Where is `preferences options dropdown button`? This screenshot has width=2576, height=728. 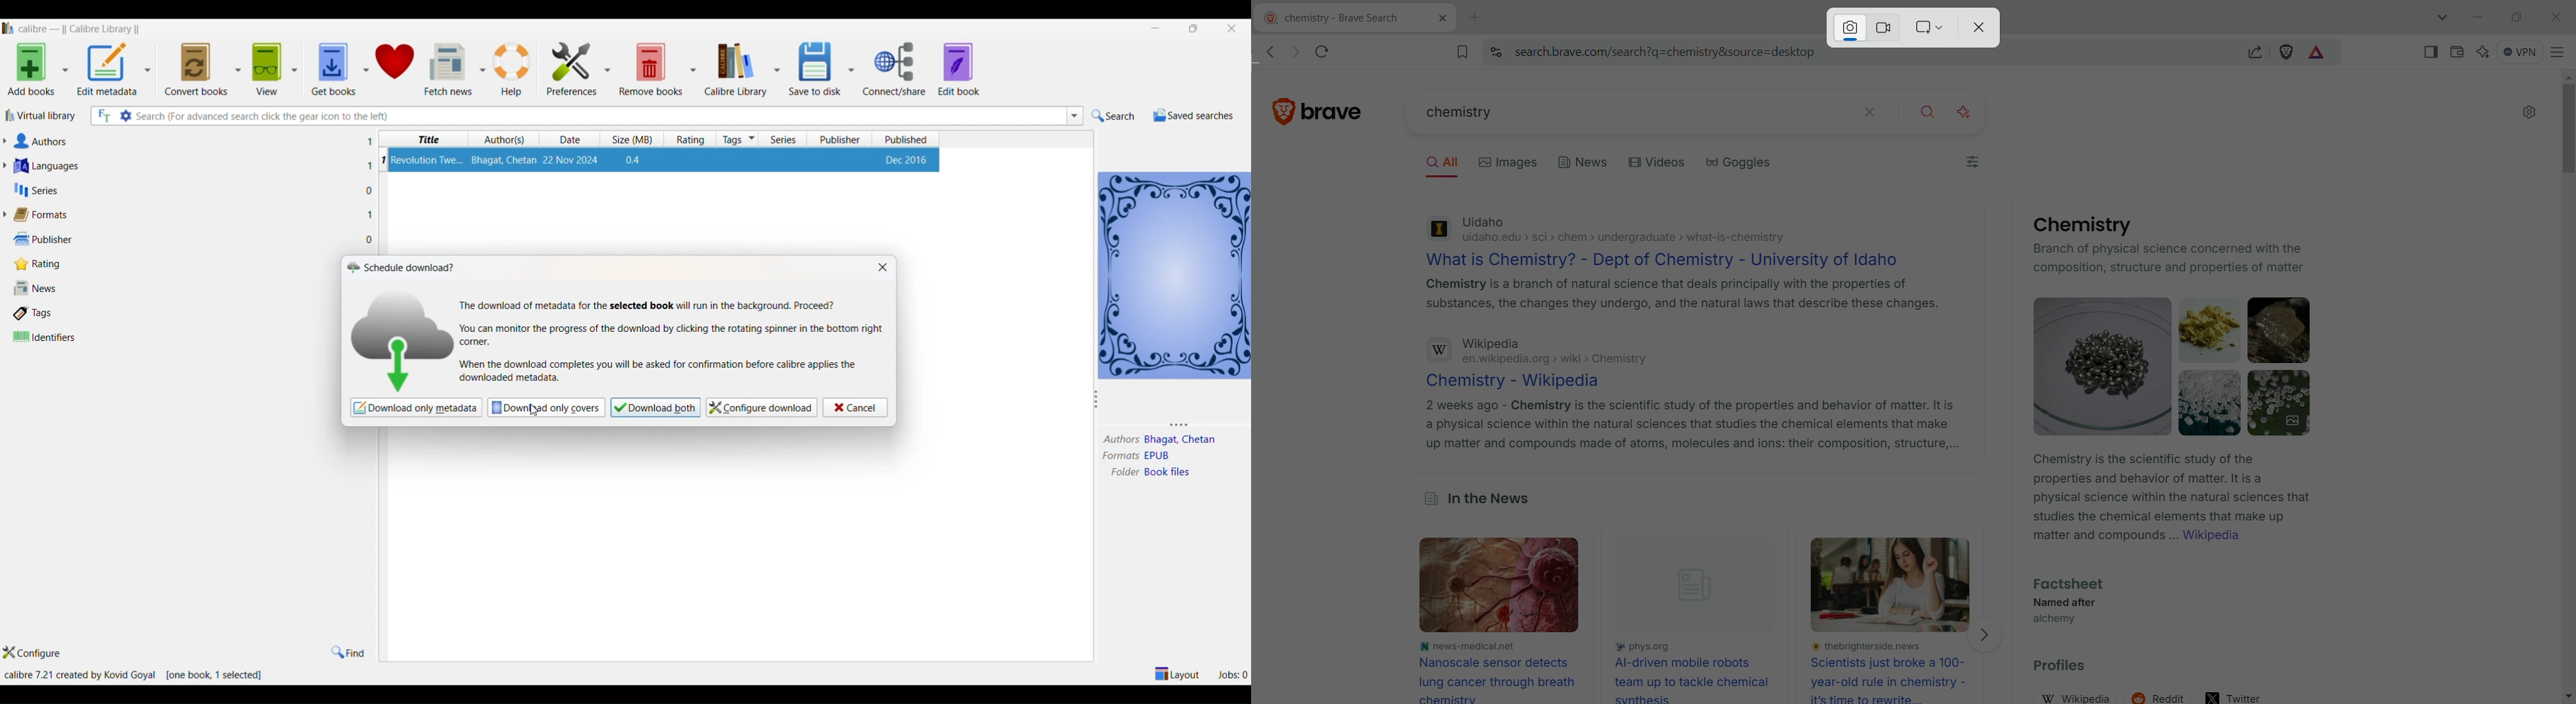 preferences options dropdown button is located at coordinates (609, 69).